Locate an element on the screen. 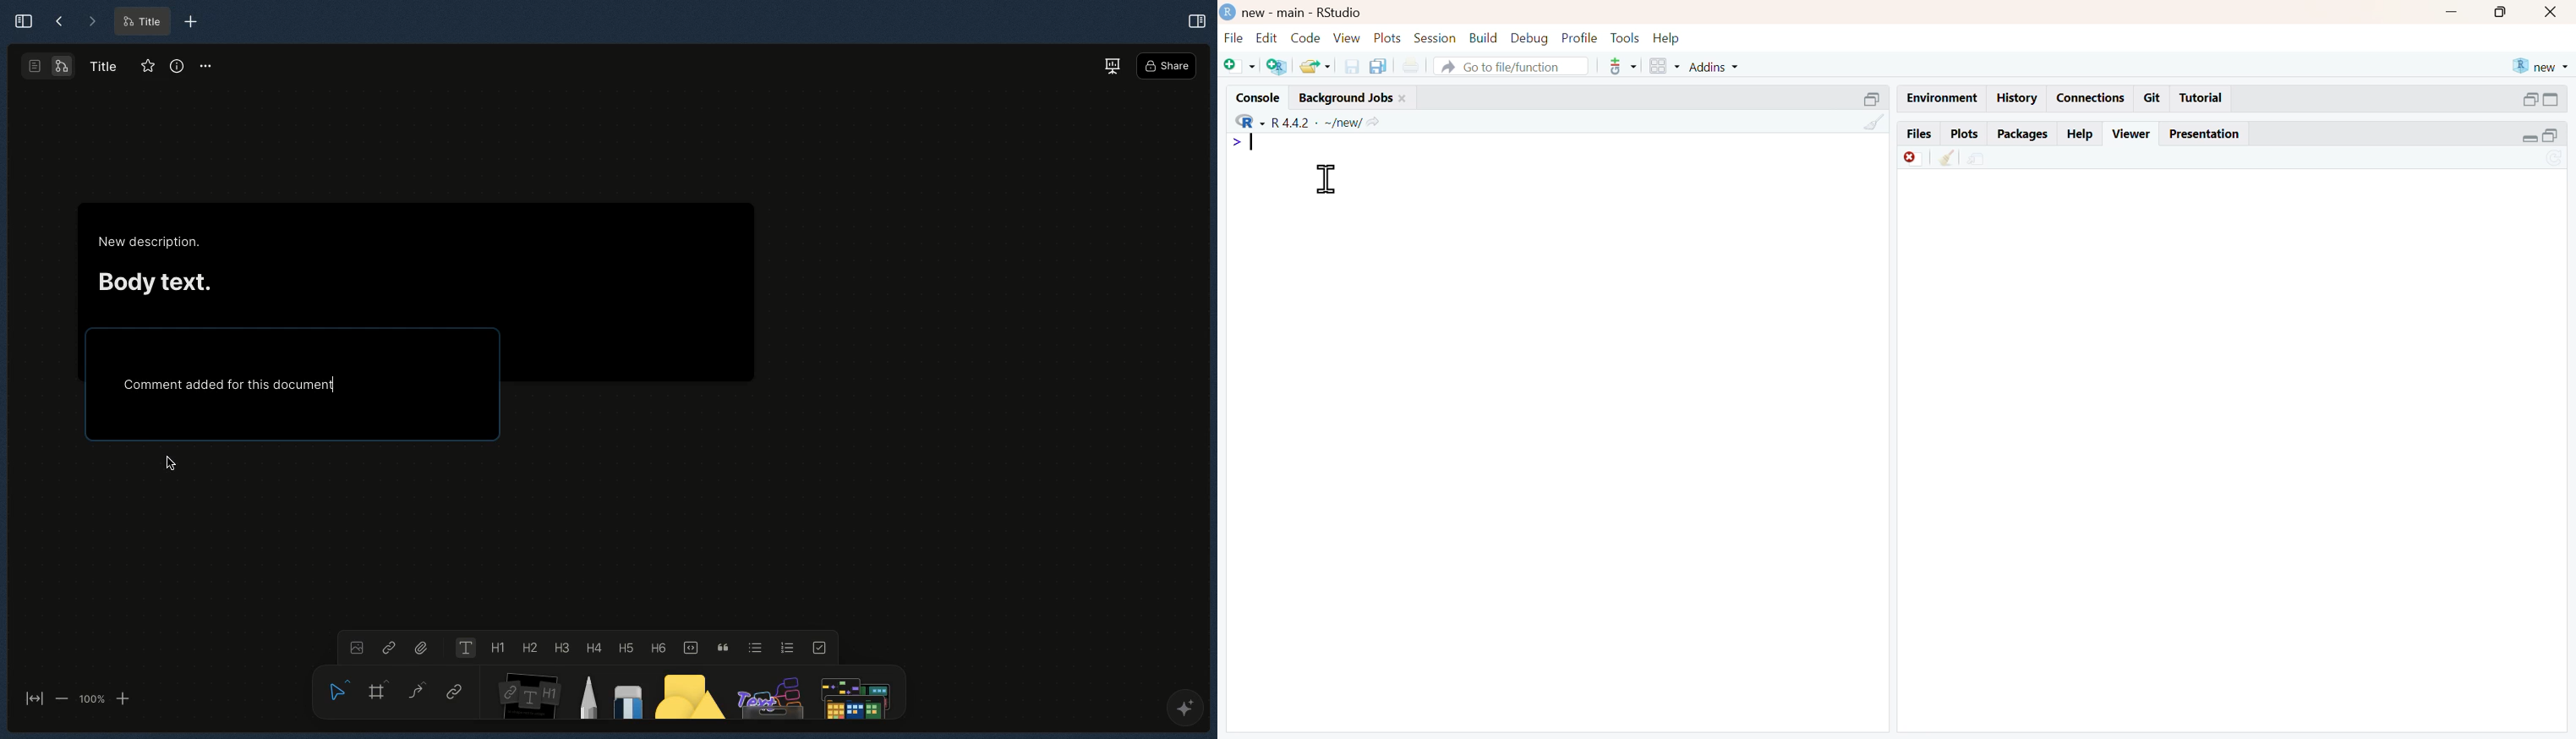  Shape is located at coordinates (691, 696).